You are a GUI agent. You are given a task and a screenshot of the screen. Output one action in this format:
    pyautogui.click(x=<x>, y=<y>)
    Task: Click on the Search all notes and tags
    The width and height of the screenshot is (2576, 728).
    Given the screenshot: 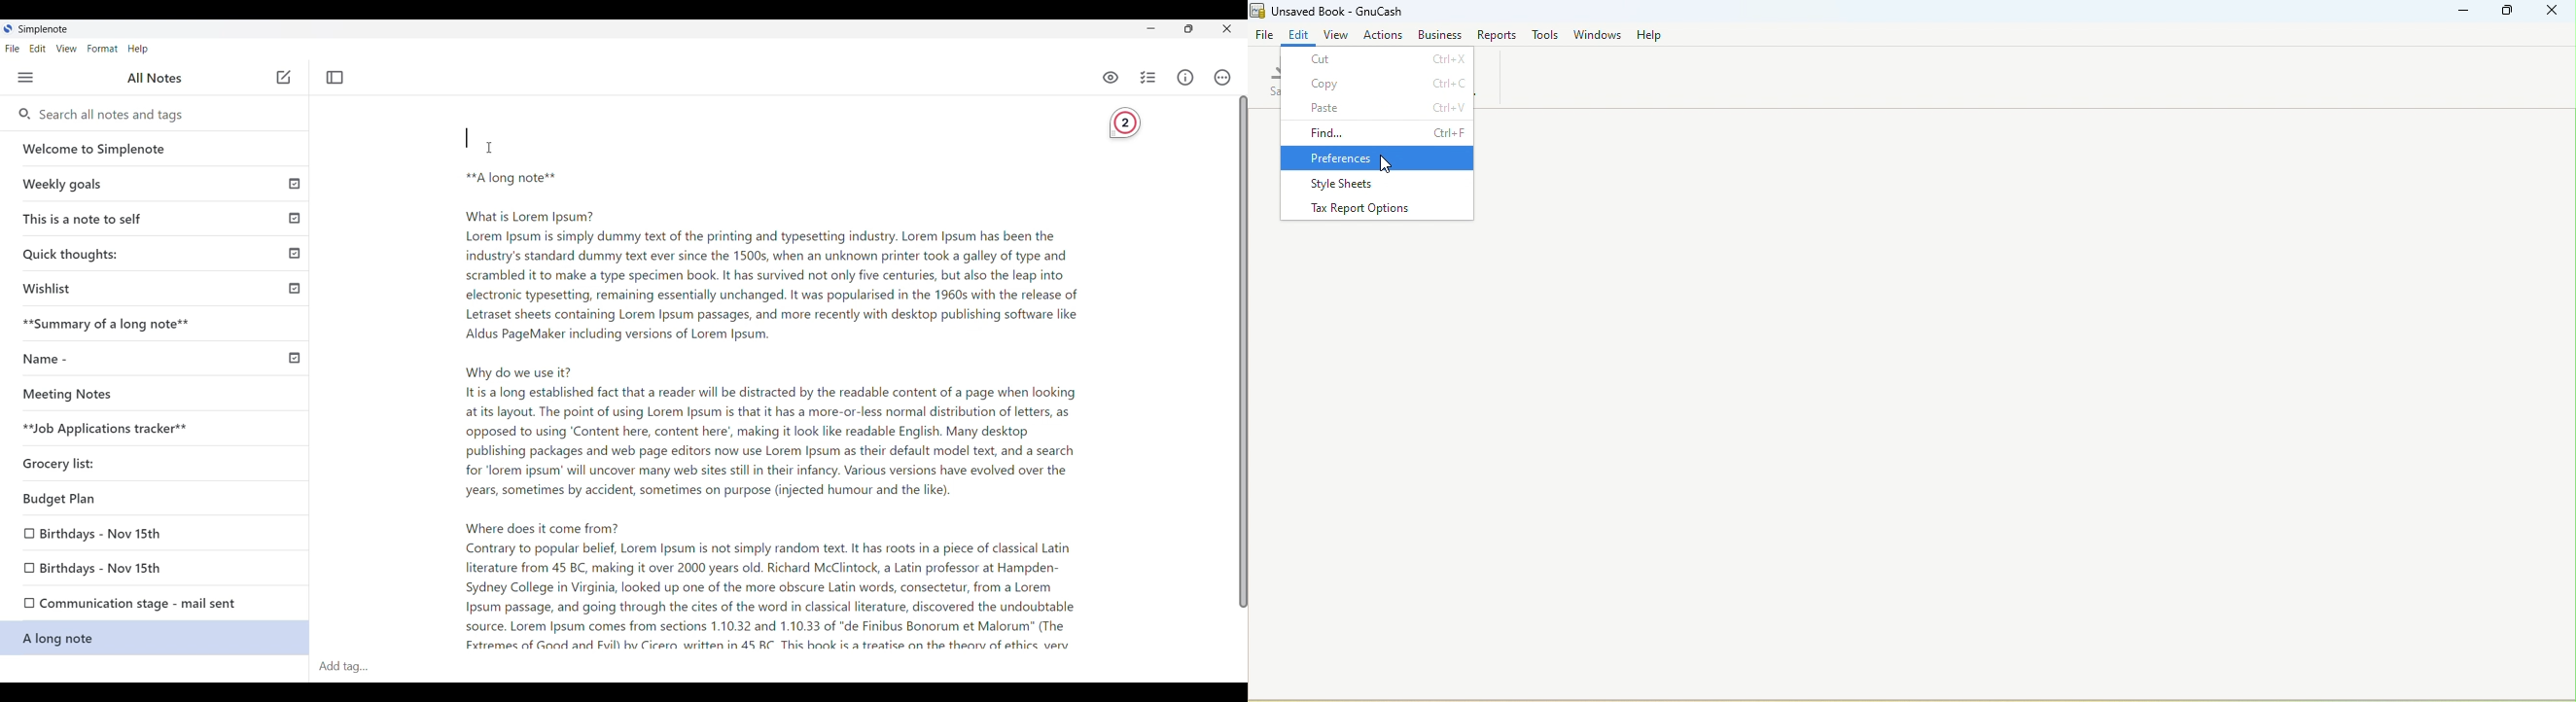 What is the action you would take?
    pyautogui.click(x=117, y=115)
    